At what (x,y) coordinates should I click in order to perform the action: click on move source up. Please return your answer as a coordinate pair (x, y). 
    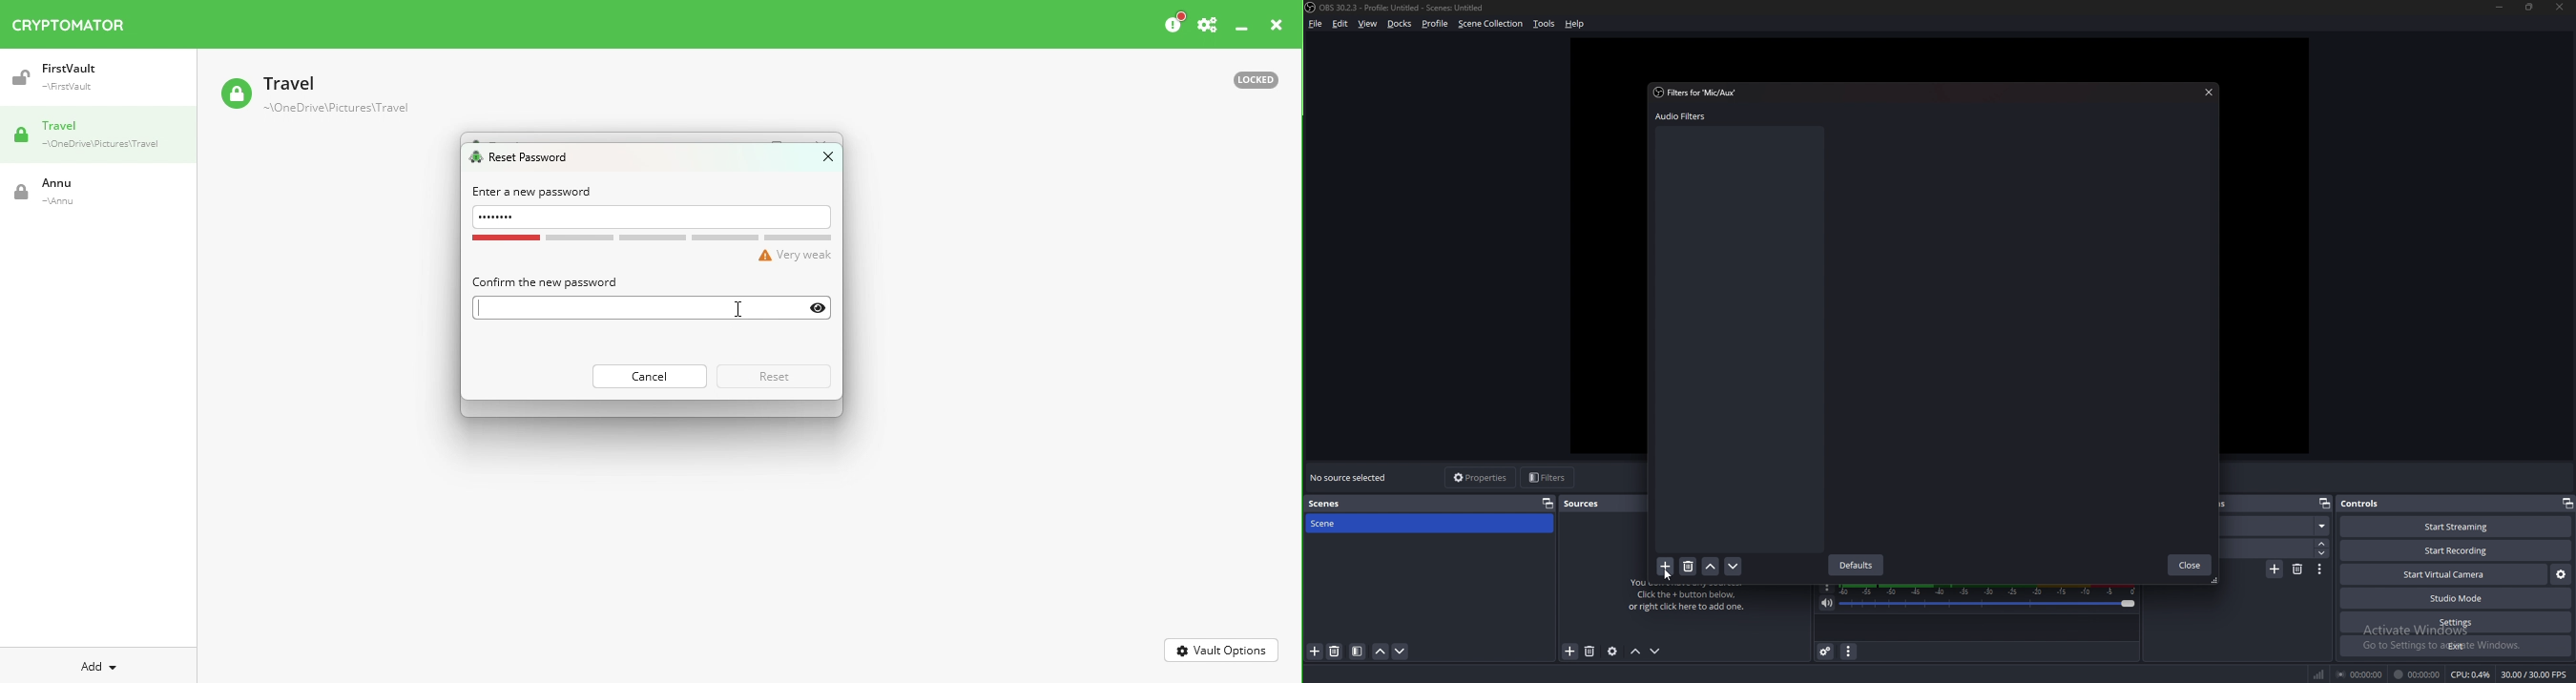
    Looking at the image, I should click on (1636, 652).